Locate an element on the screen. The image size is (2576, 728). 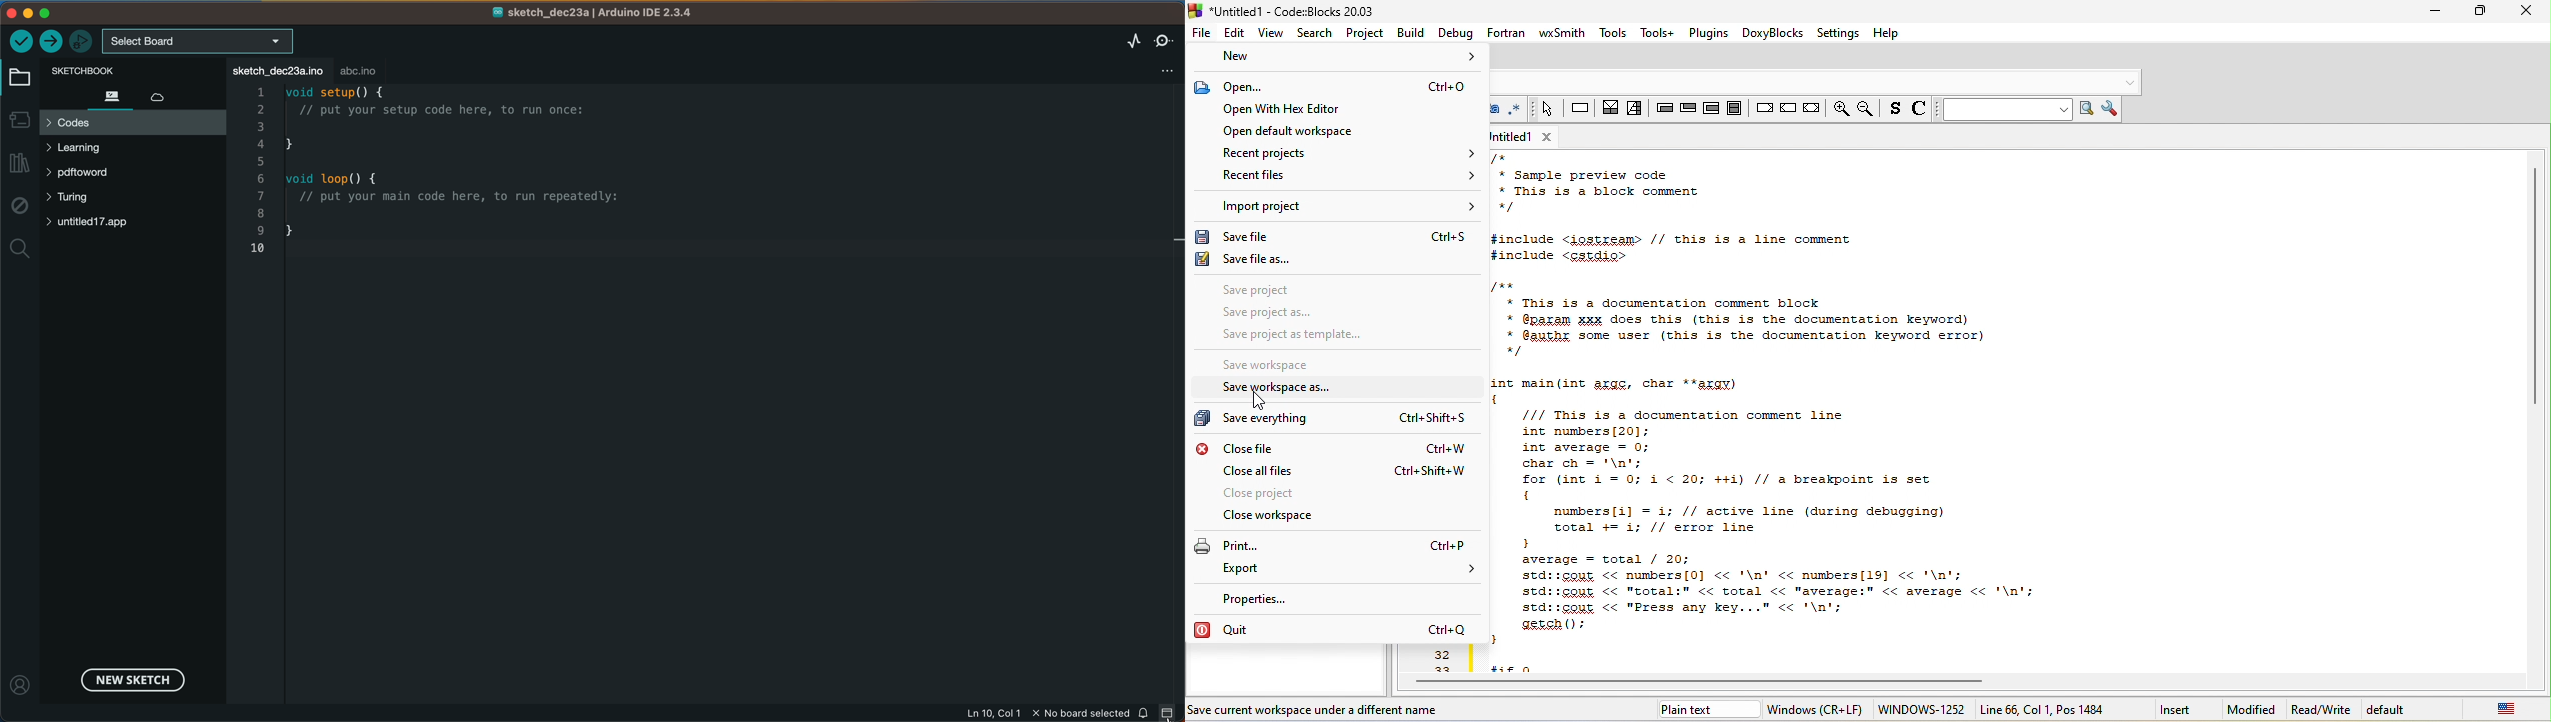
zoom out is located at coordinates (1868, 109).